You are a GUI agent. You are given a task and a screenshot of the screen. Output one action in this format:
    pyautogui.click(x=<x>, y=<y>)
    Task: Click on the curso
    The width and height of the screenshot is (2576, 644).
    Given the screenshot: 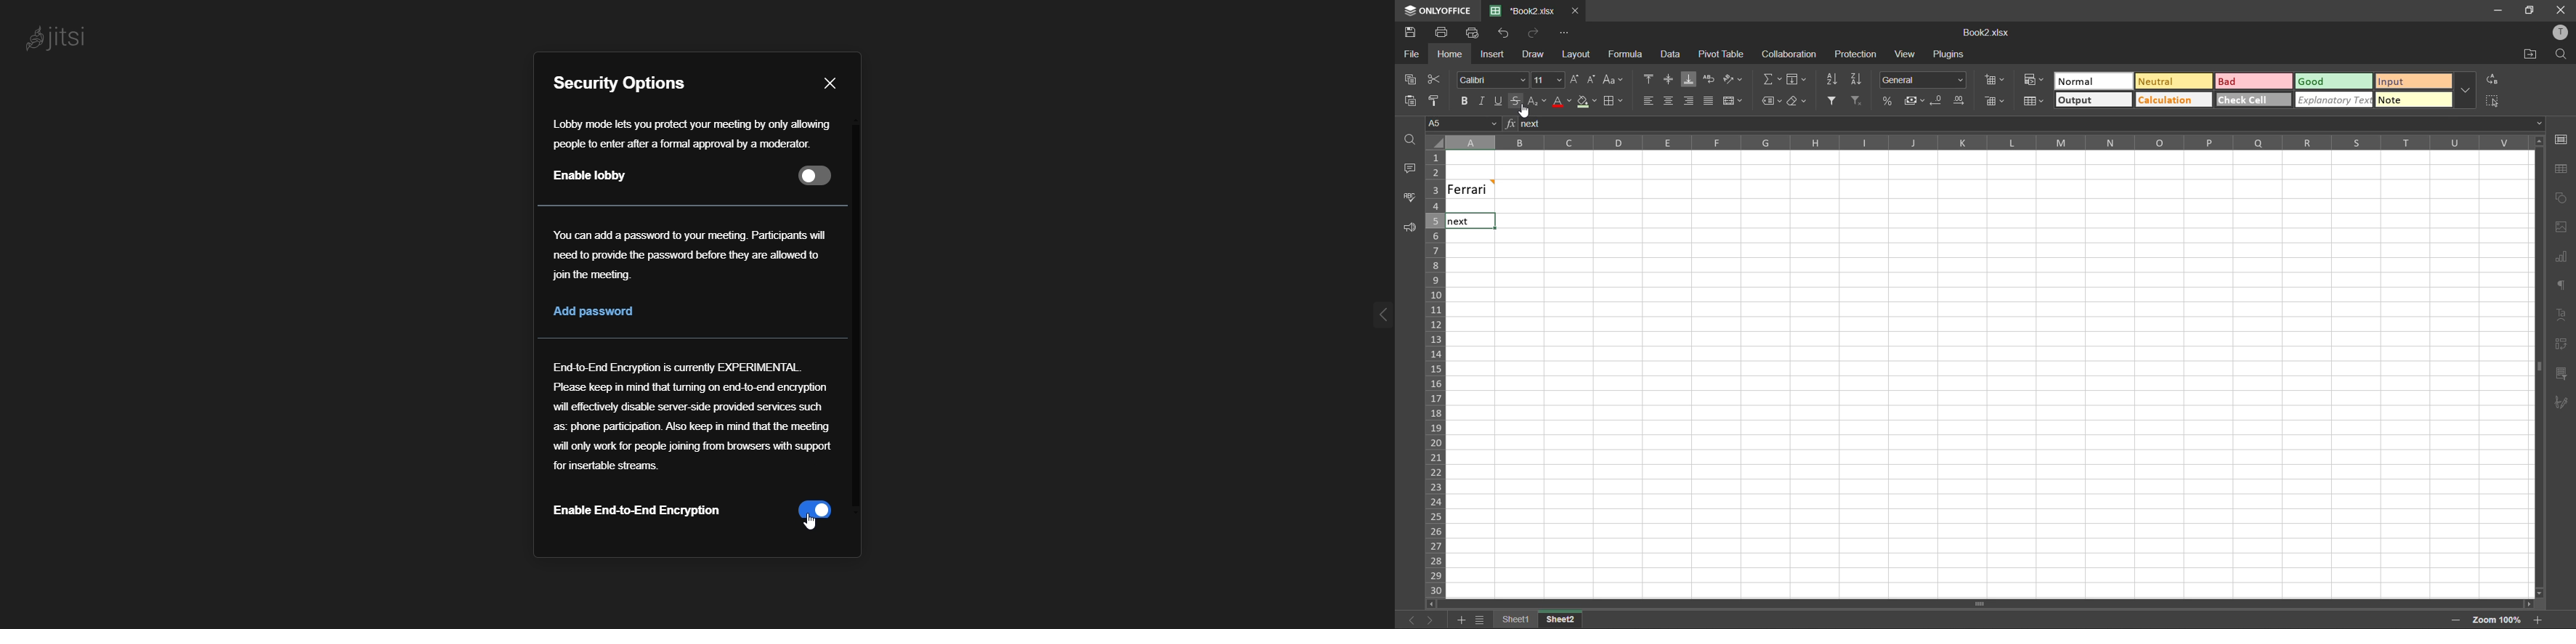 What is the action you would take?
    pyautogui.click(x=811, y=522)
    